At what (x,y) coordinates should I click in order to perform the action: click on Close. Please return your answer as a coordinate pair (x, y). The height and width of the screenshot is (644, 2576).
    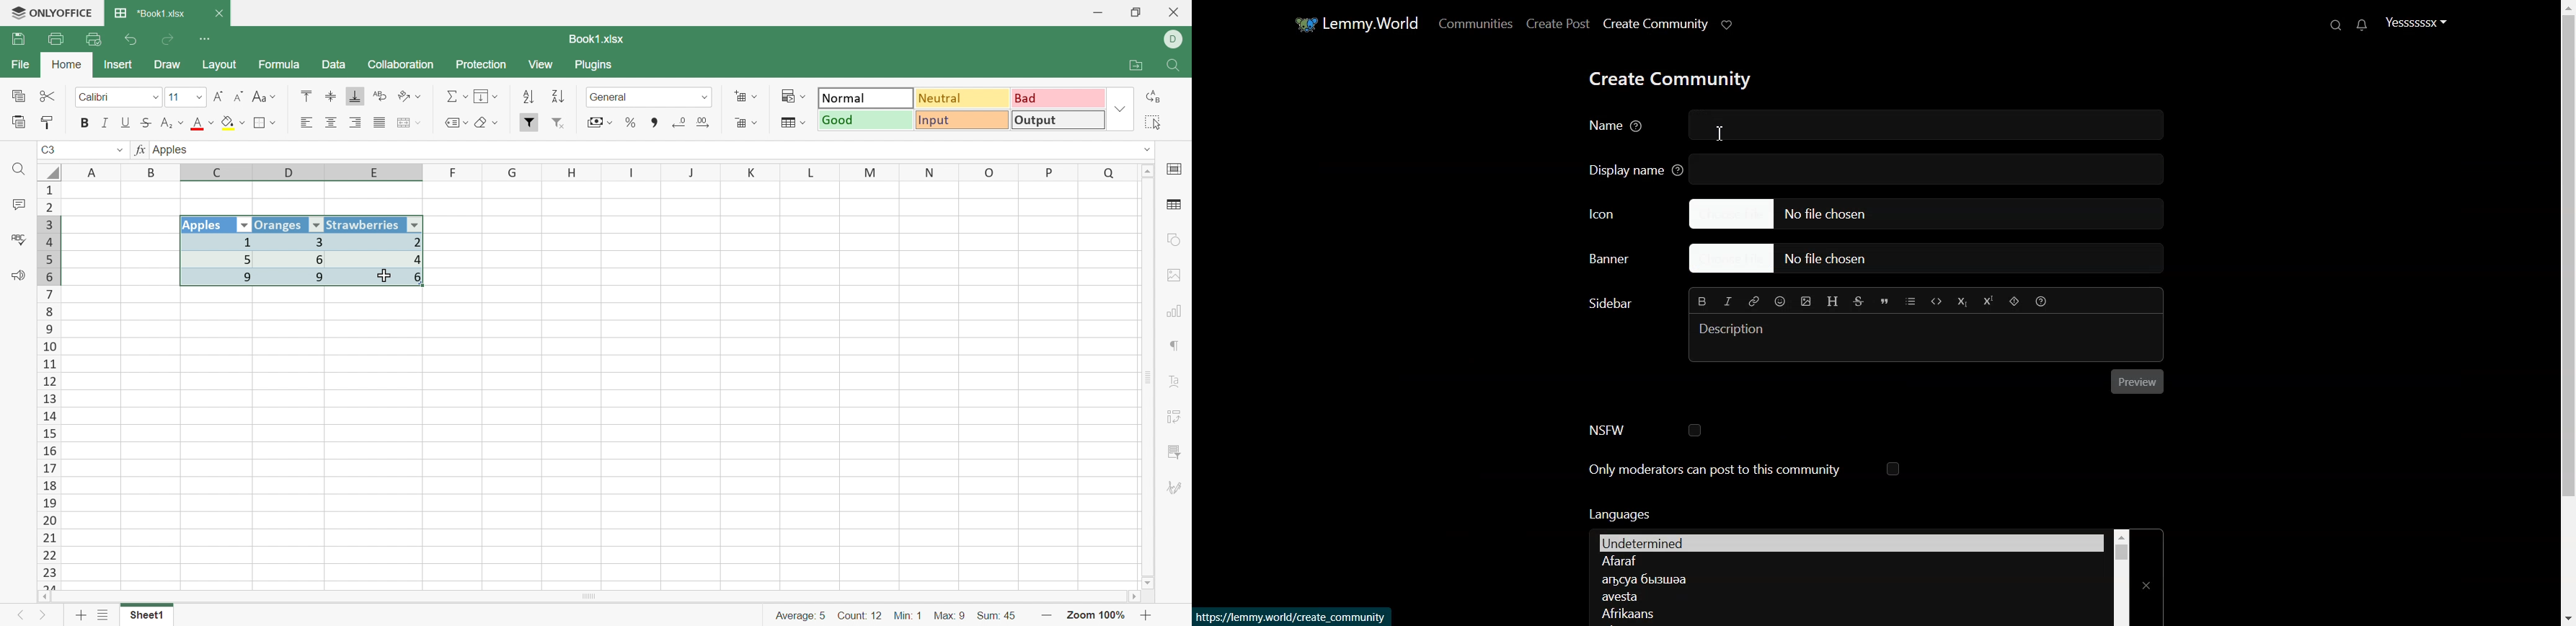
    Looking at the image, I should click on (1175, 13).